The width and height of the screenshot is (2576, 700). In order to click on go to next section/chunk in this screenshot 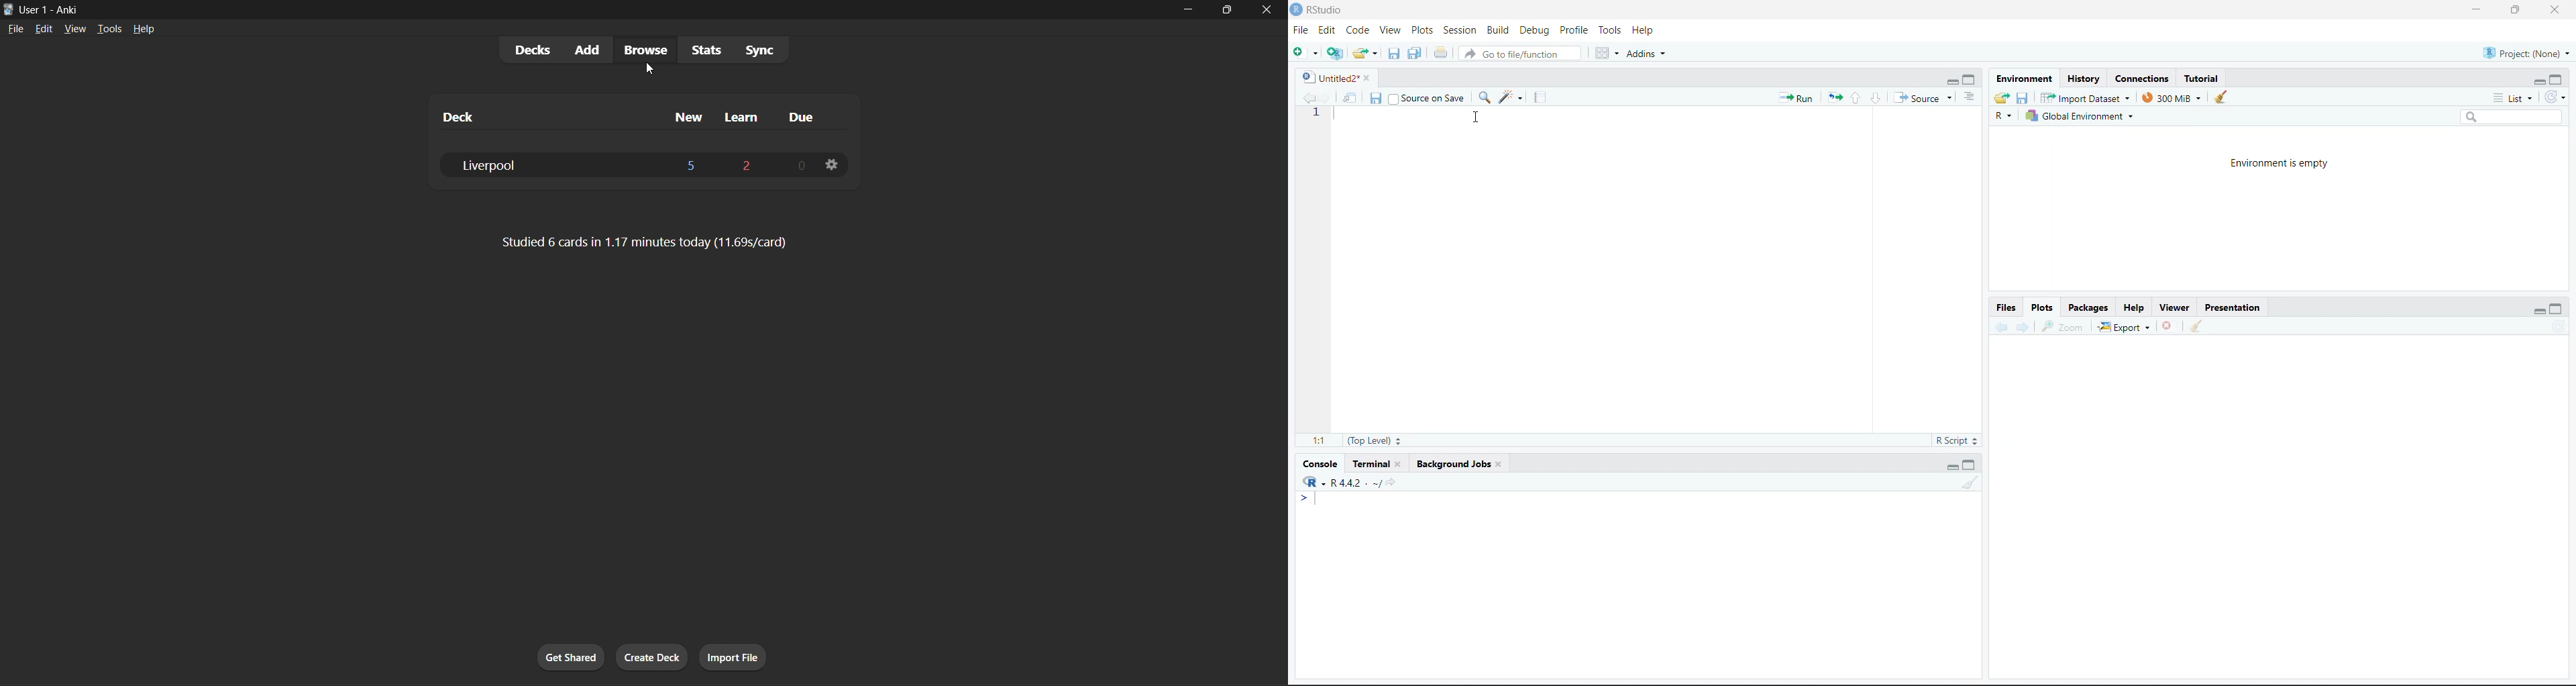, I will do `click(1854, 99)`.